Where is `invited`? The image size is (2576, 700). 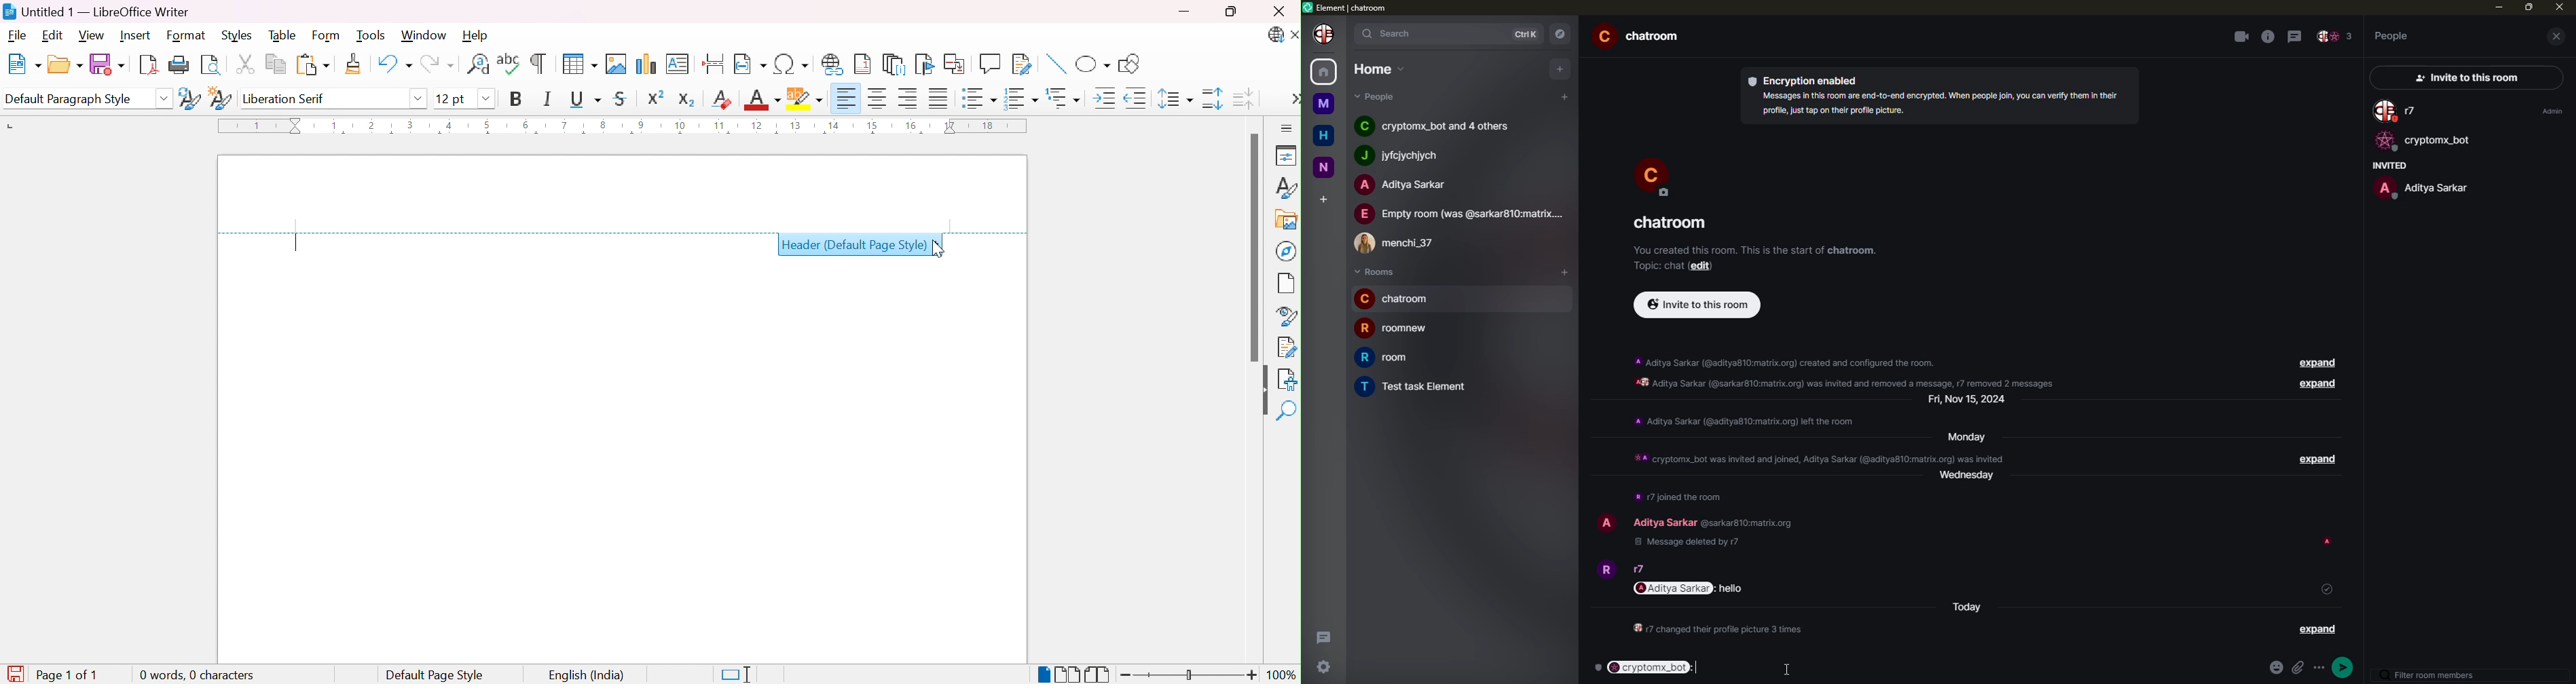 invited is located at coordinates (2387, 165).